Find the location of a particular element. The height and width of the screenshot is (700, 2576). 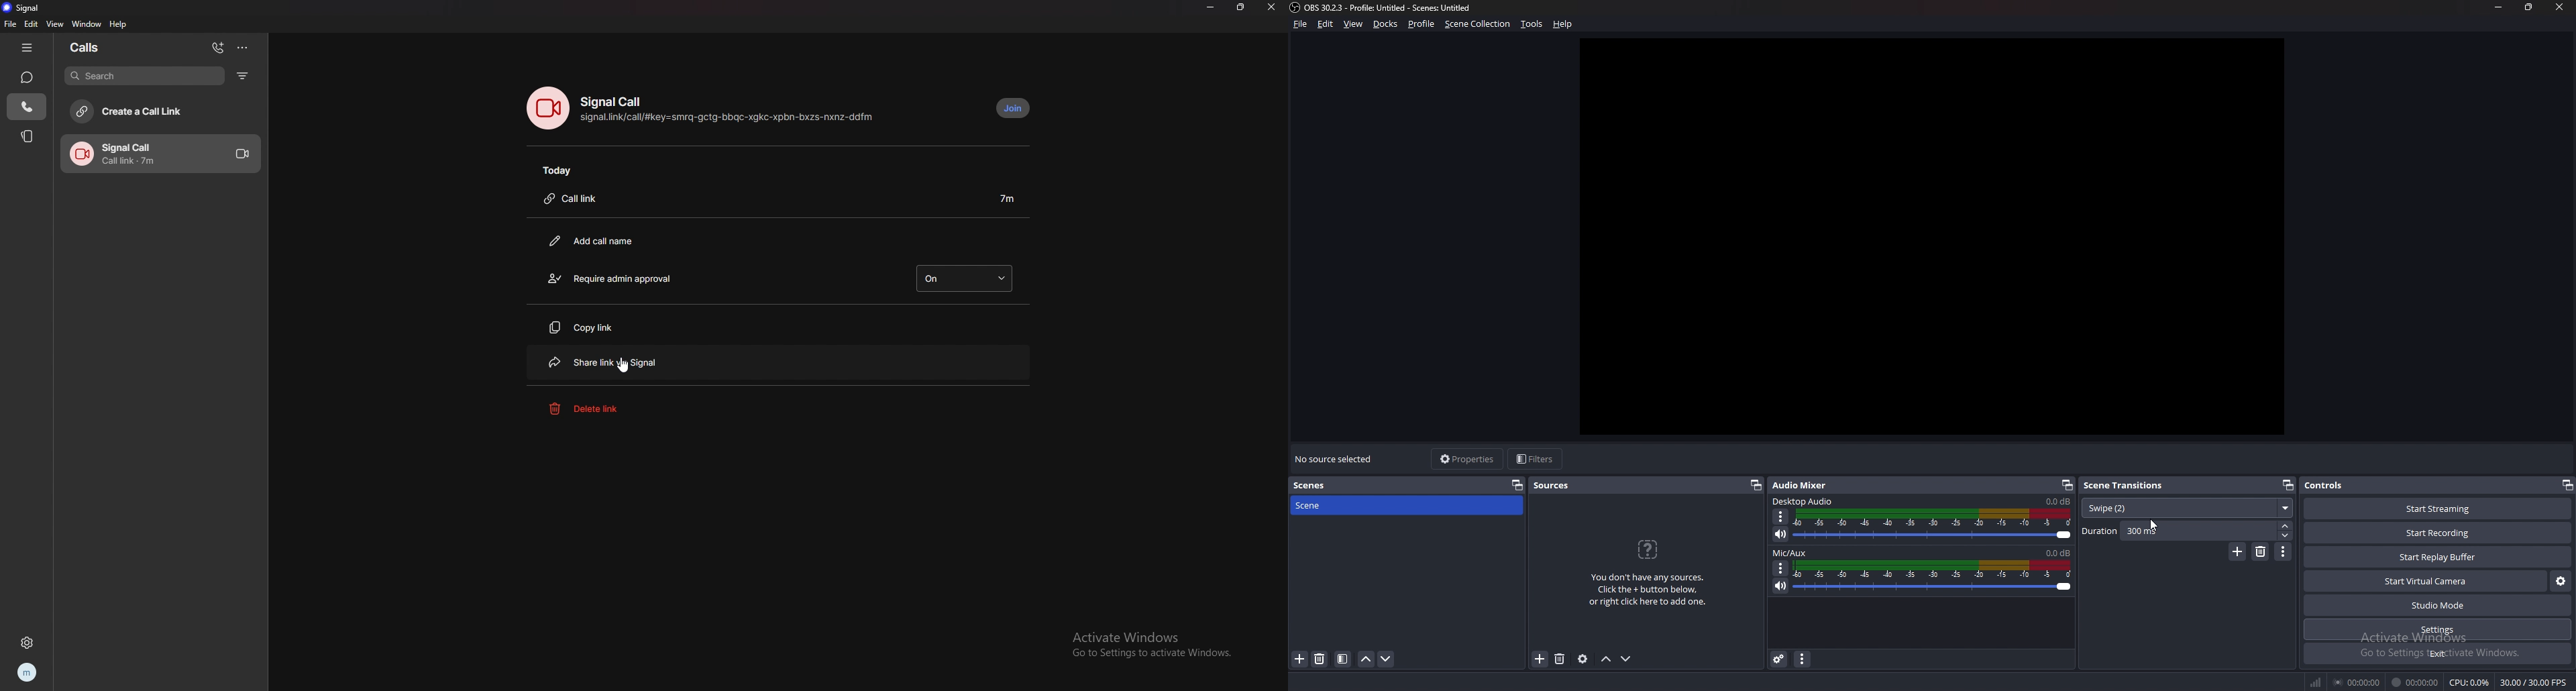

mute is located at coordinates (1781, 586).